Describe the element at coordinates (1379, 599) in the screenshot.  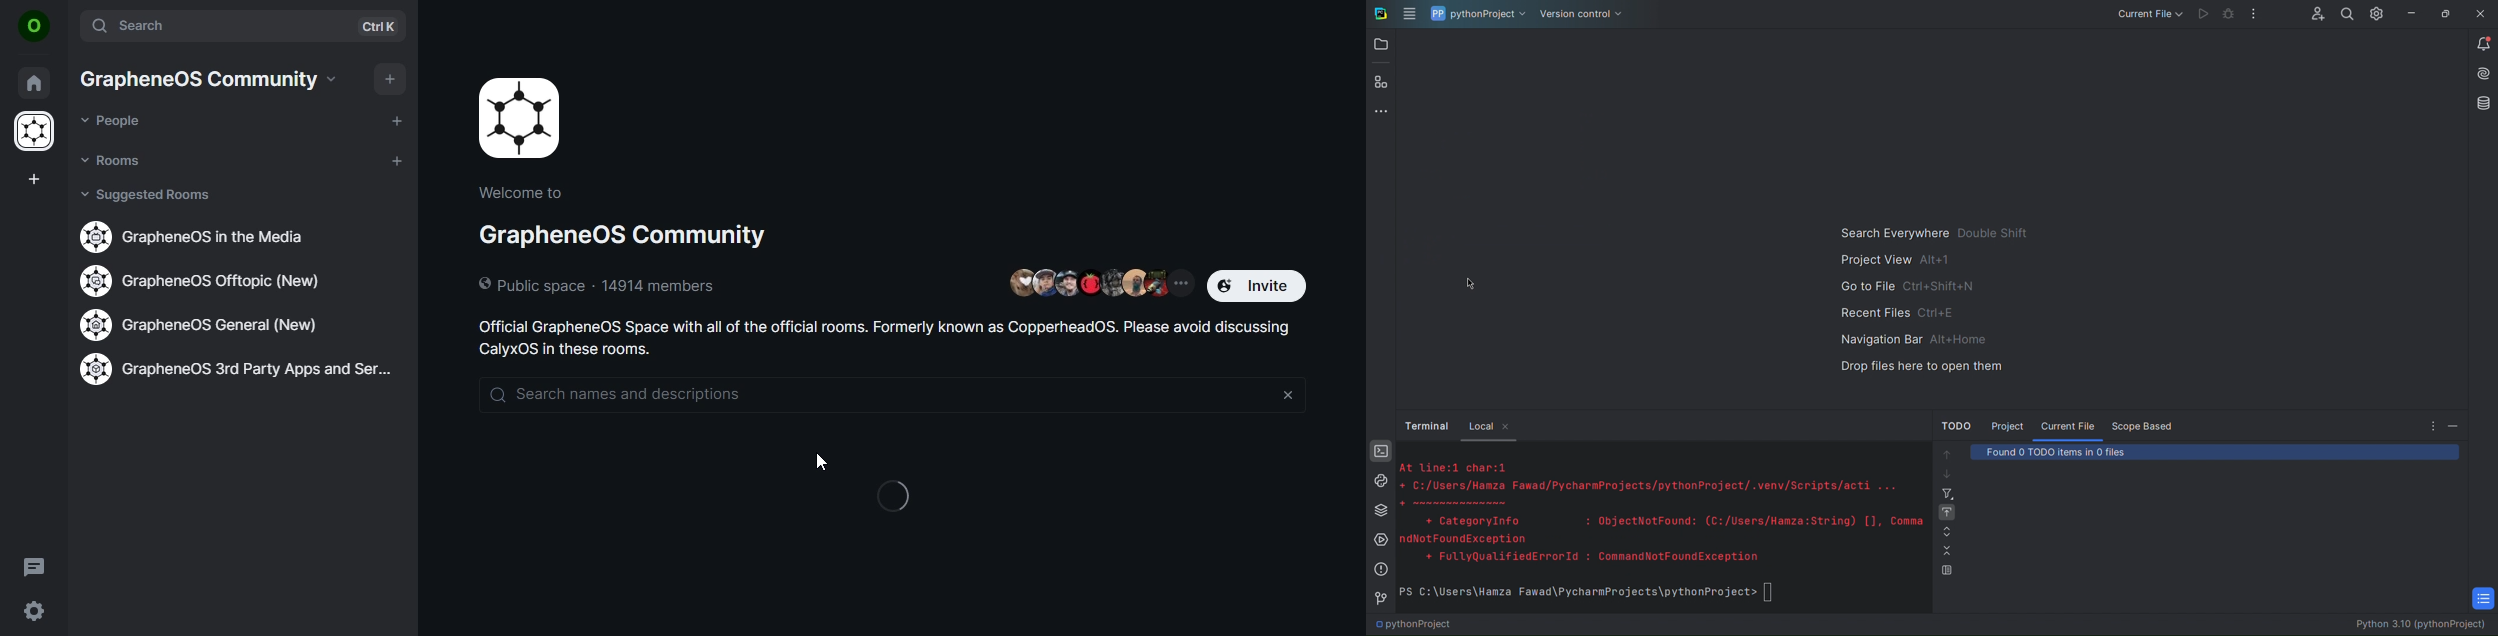
I see `Version Control` at that location.